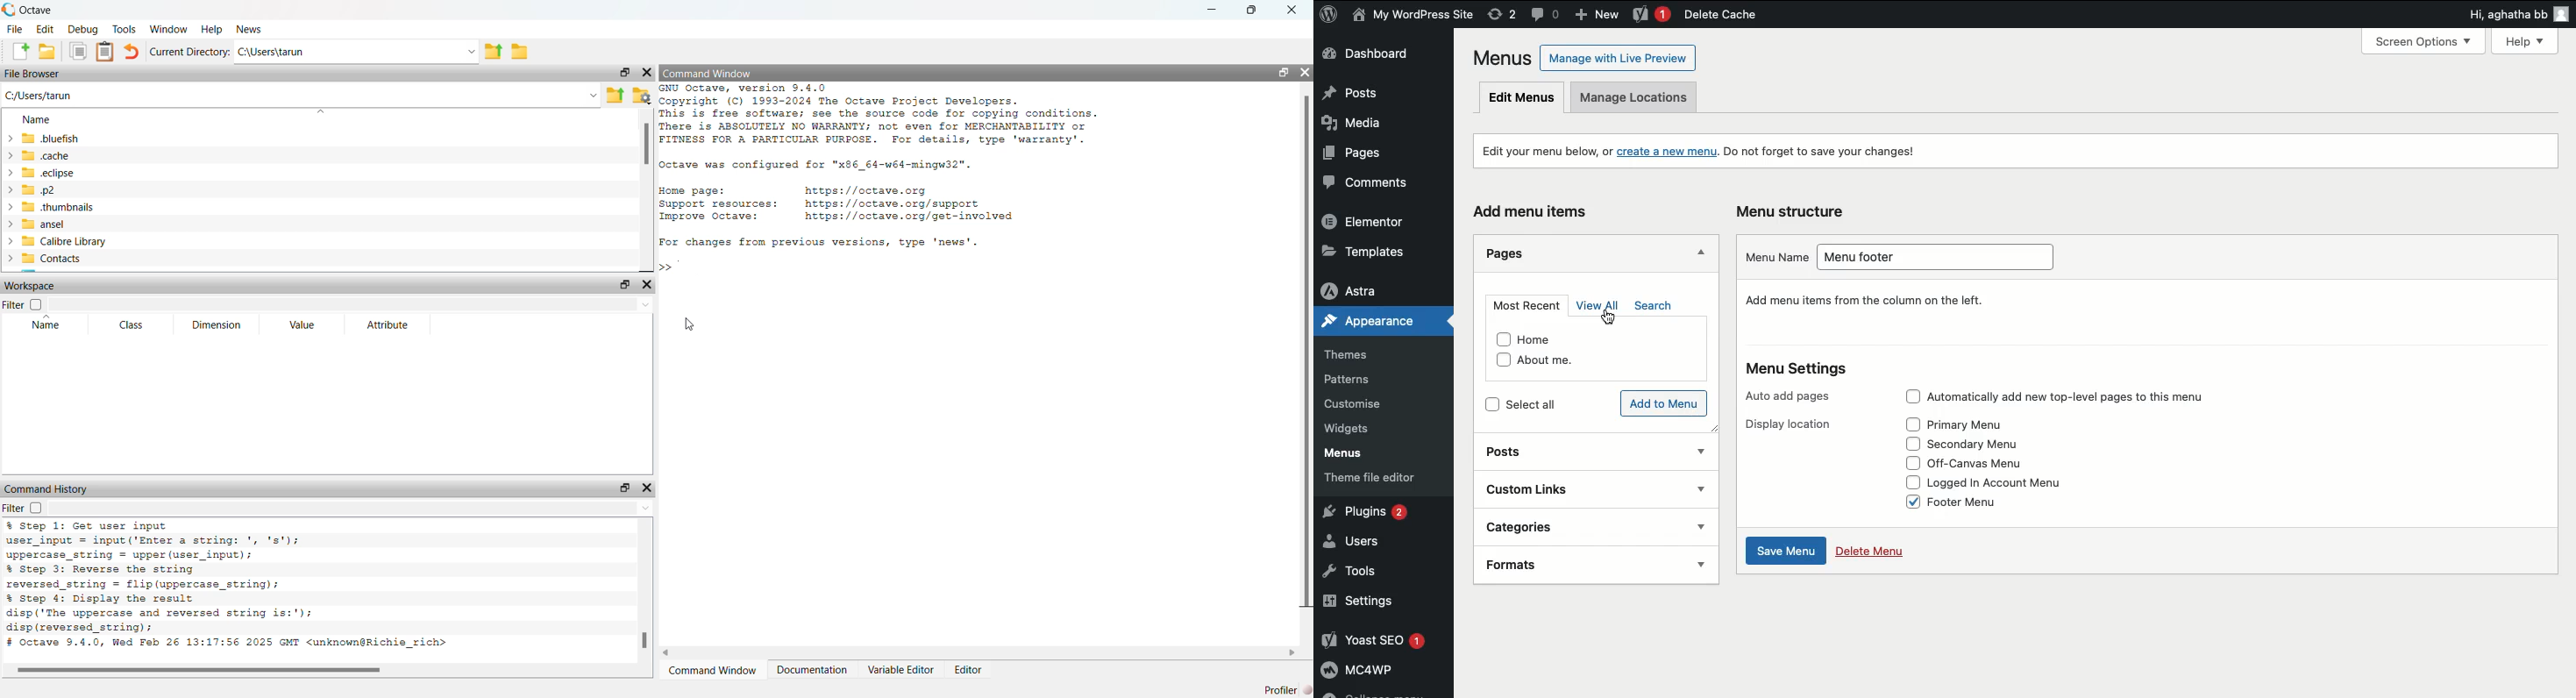  I want to click on code to convert string to uppercase, so click(172, 541).